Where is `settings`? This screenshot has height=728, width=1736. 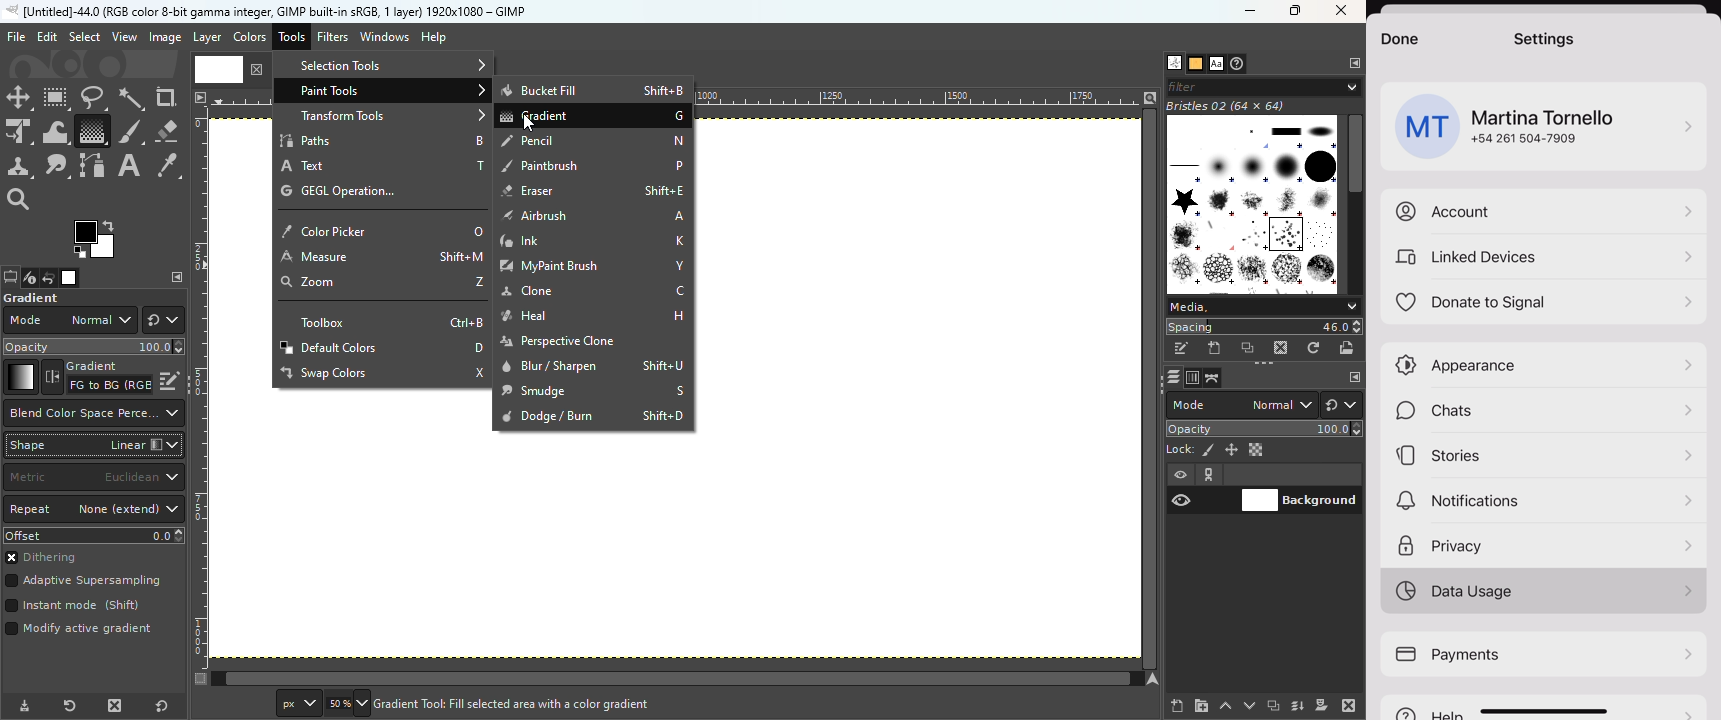
settings is located at coordinates (1545, 37).